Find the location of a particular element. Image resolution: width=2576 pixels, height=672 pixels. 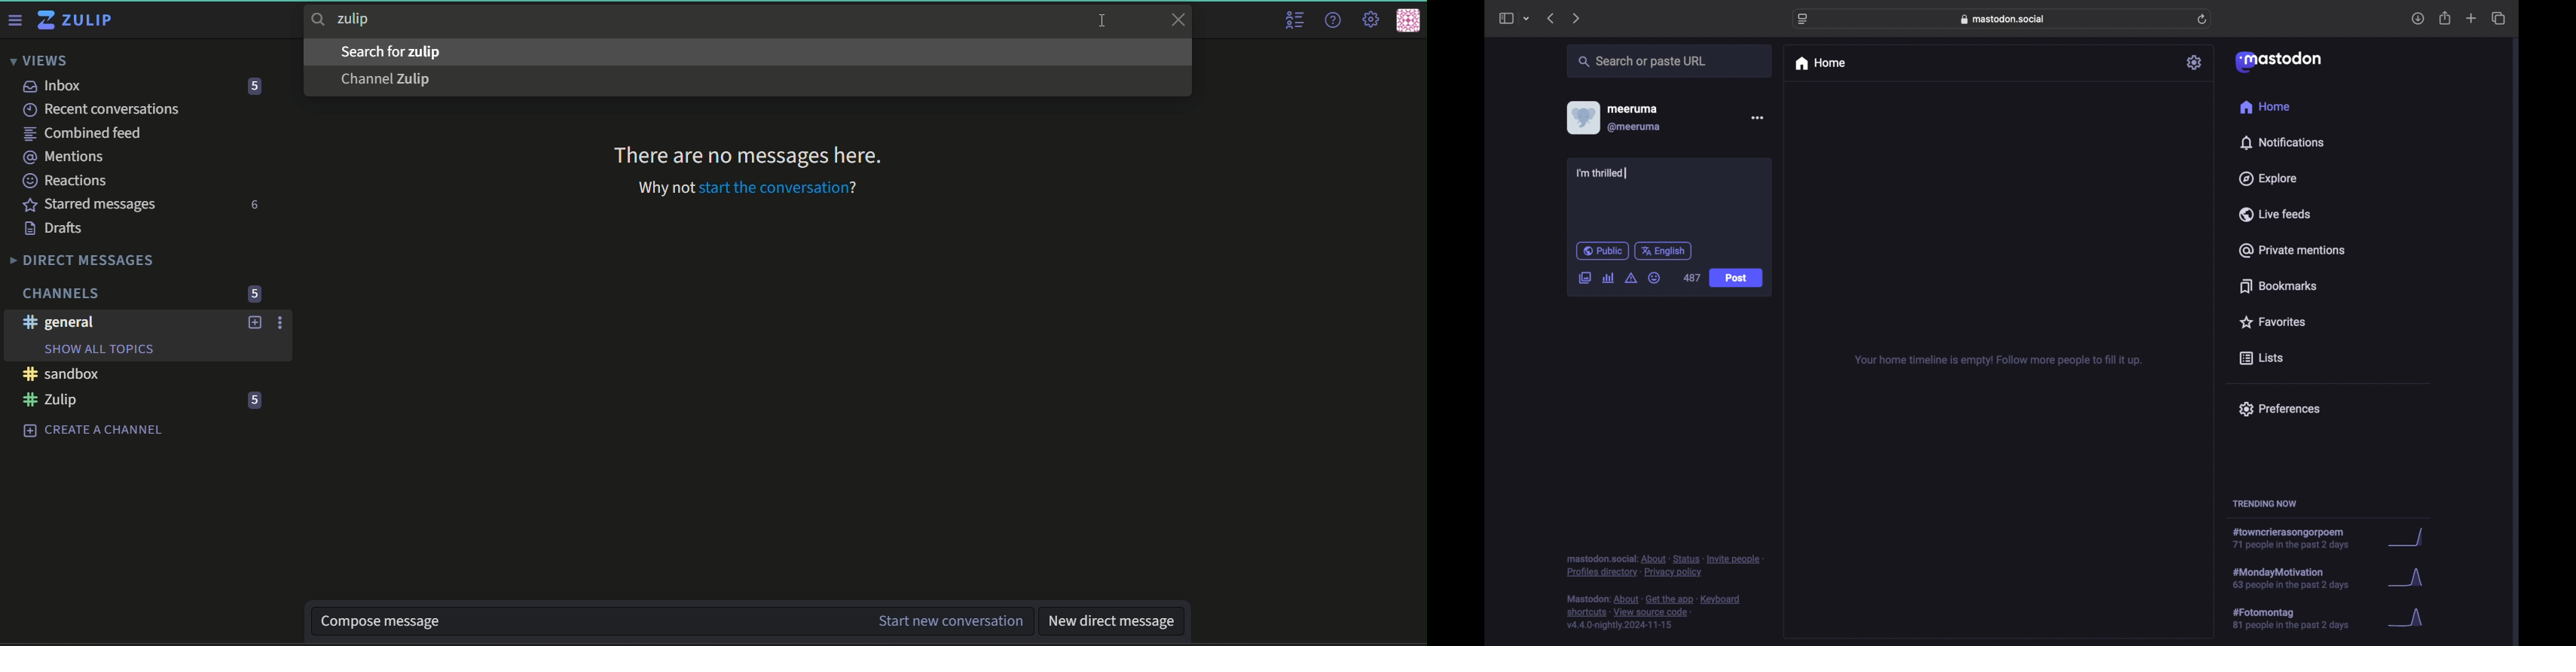

side bar is located at coordinates (1505, 18).